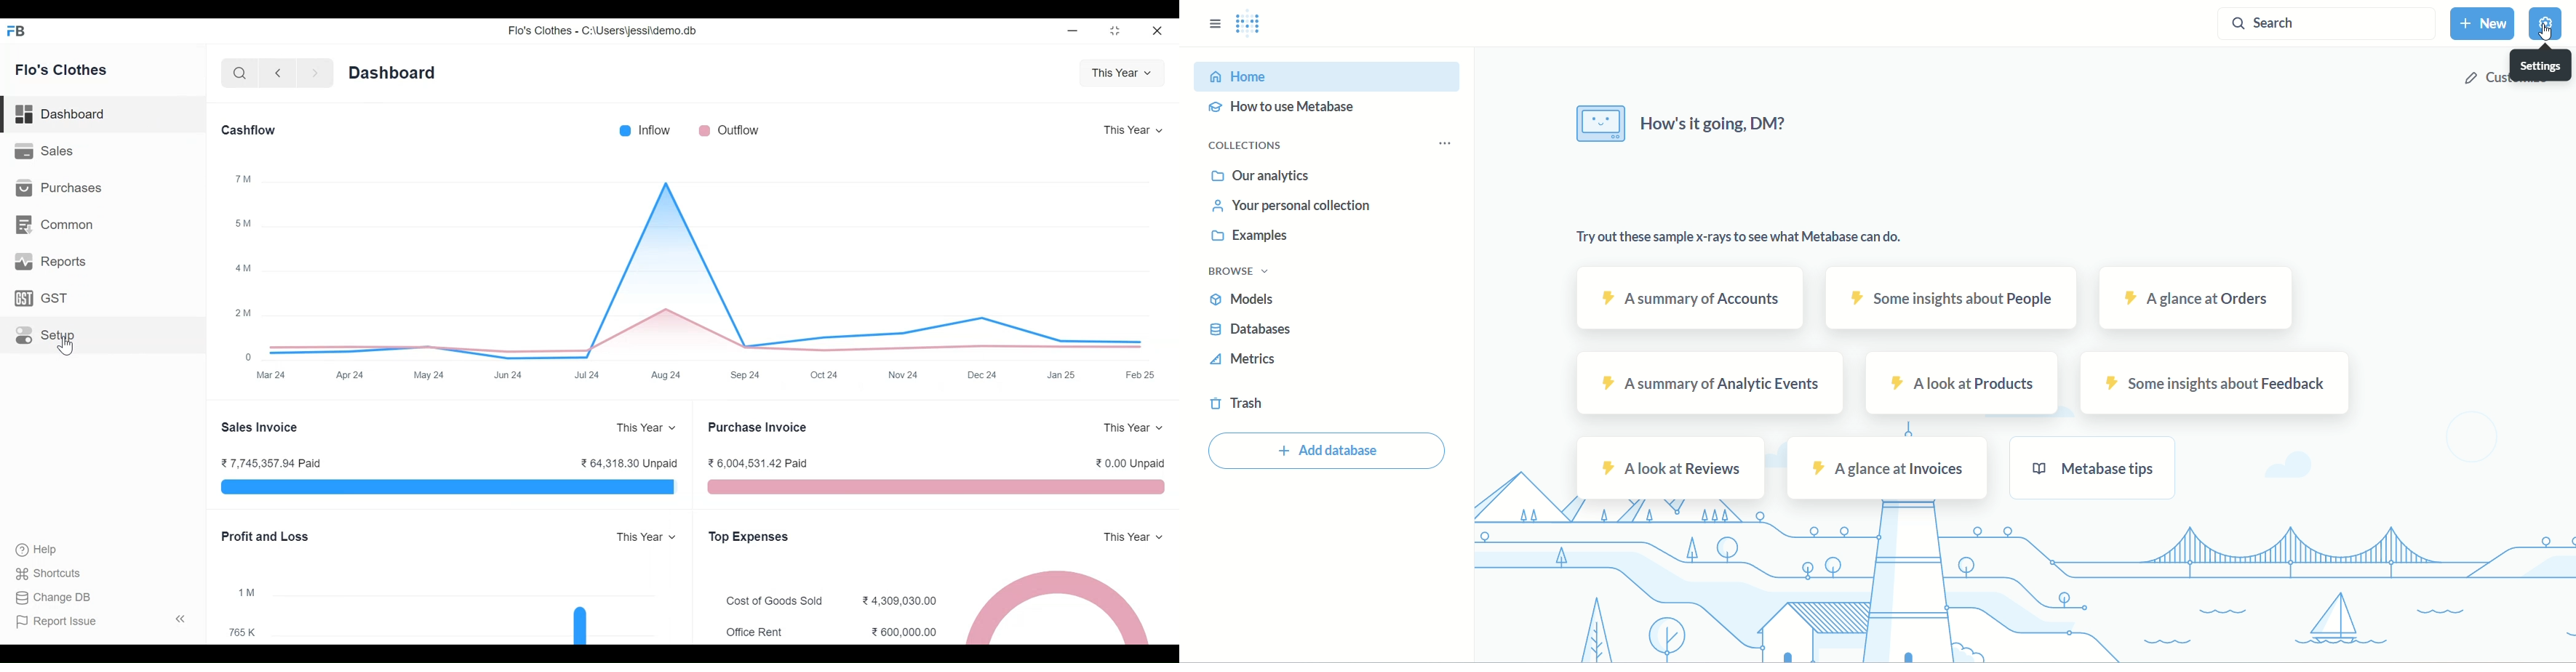 The width and height of the screenshot is (2576, 672). I want to click on Minimize, so click(1071, 30).